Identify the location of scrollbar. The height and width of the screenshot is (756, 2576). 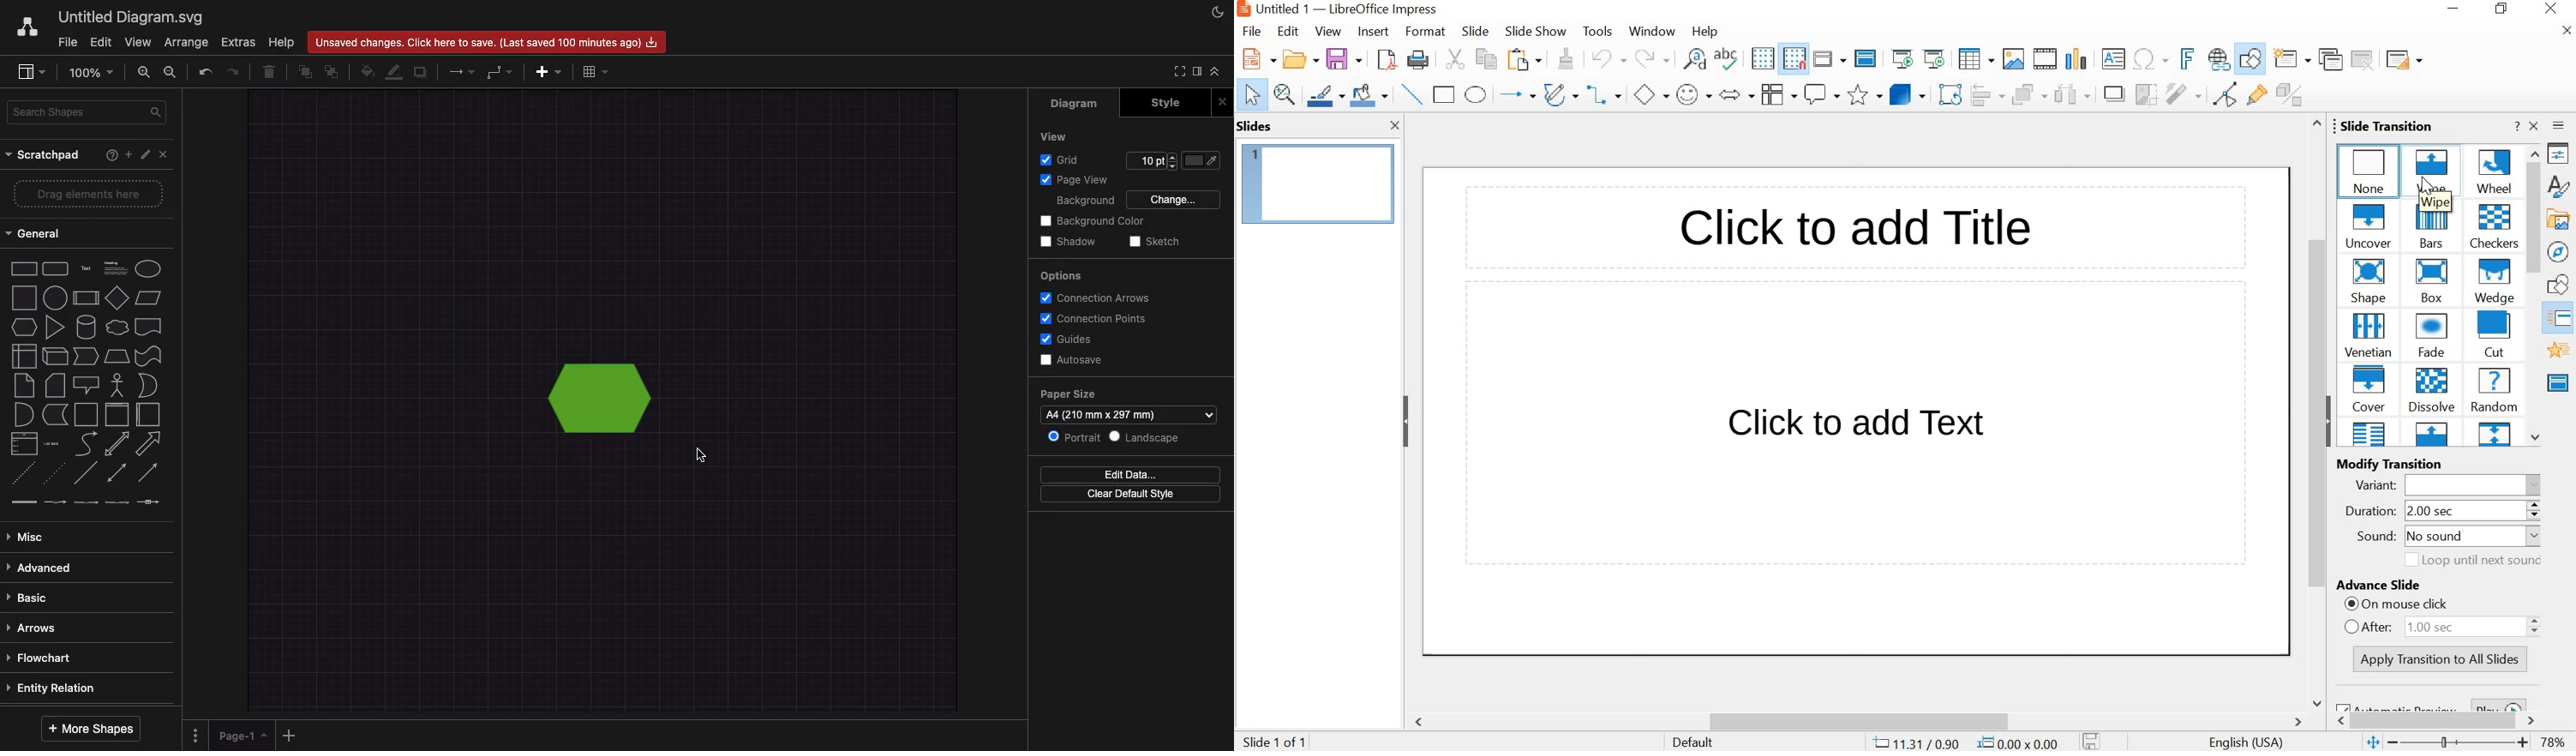
(2315, 413).